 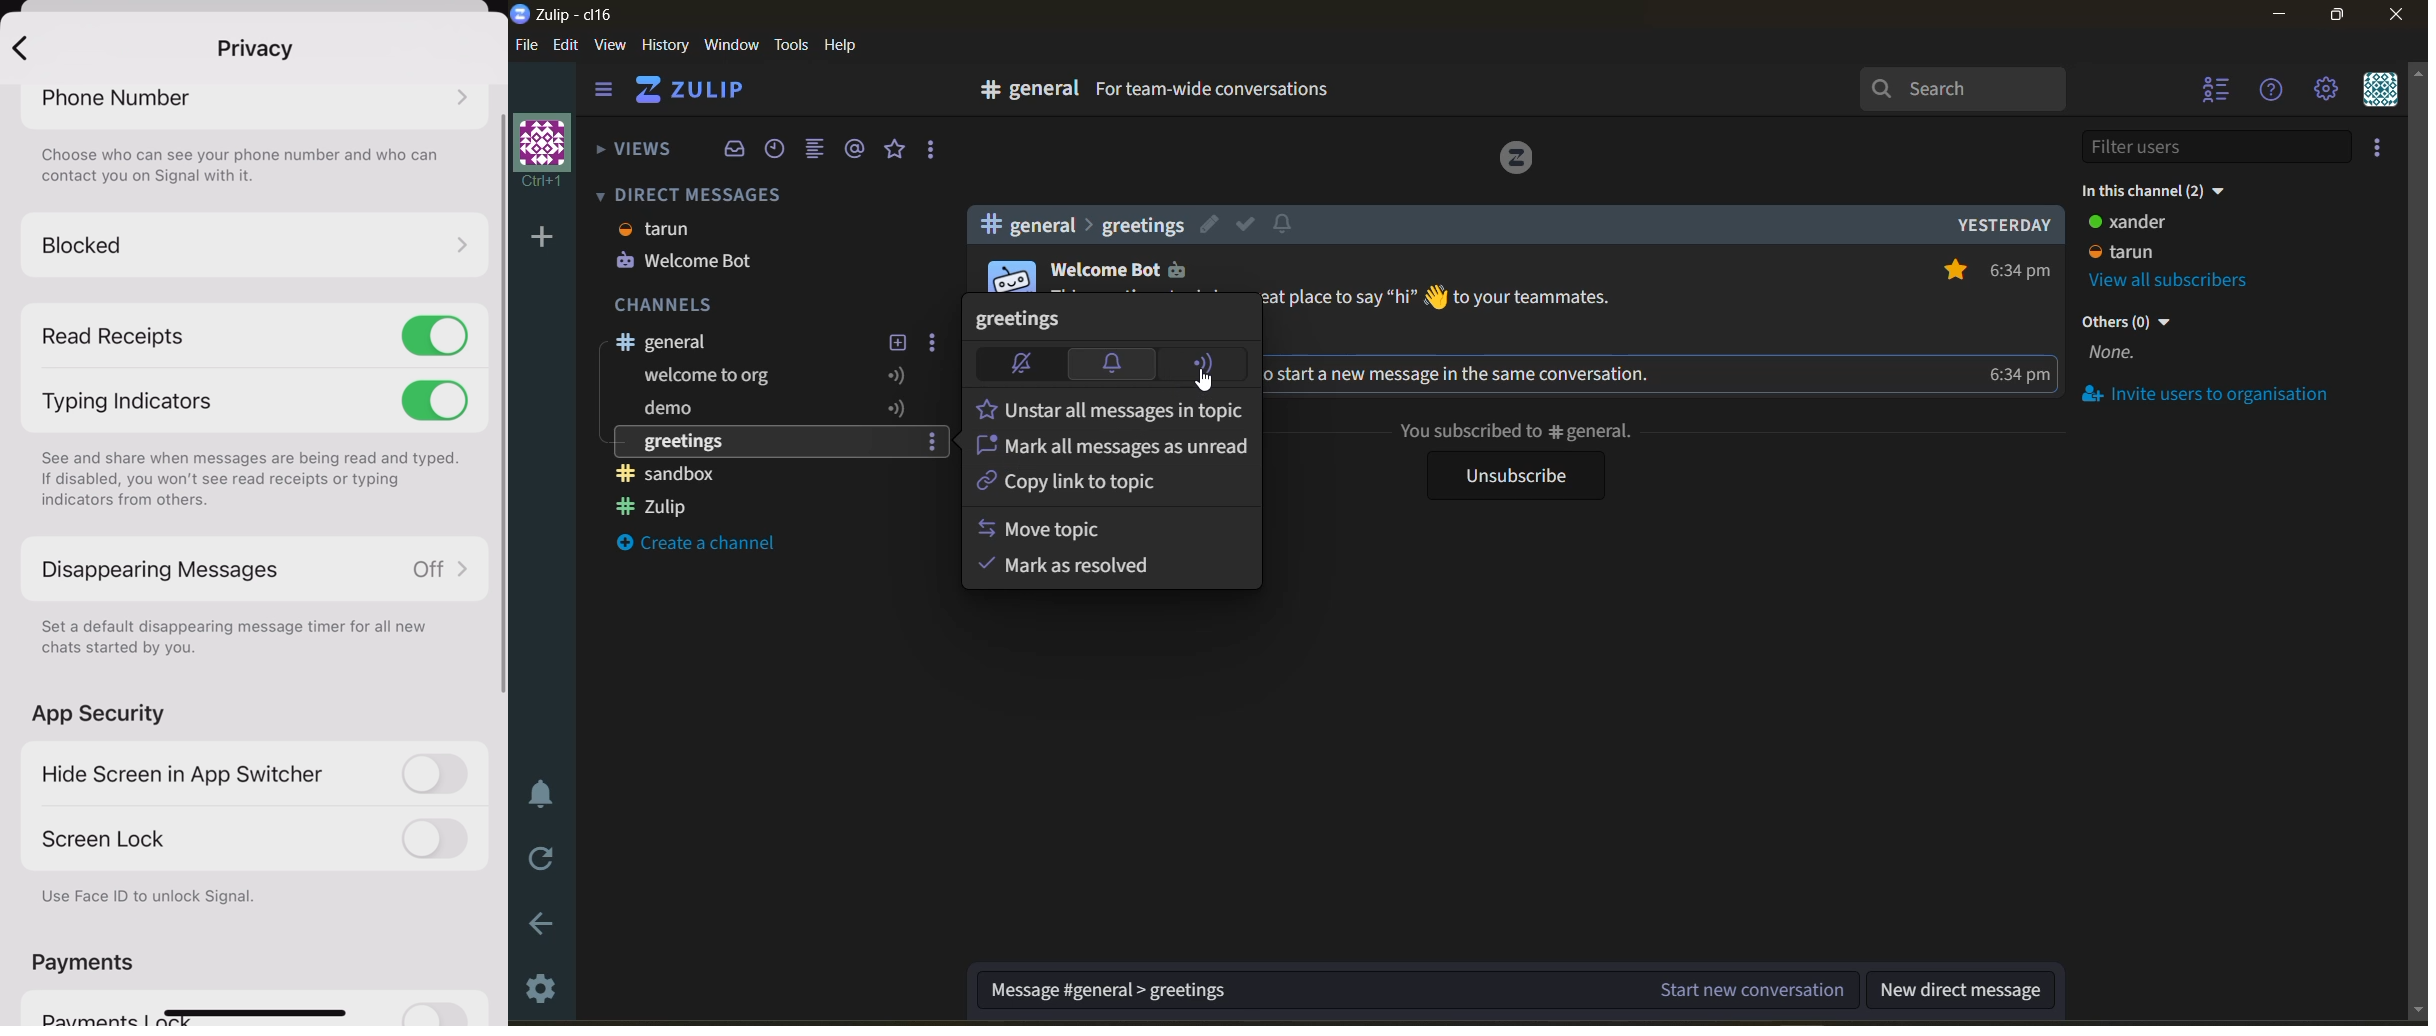 What do you see at coordinates (695, 92) in the screenshot?
I see `home view` at bounding box center [695, 92].